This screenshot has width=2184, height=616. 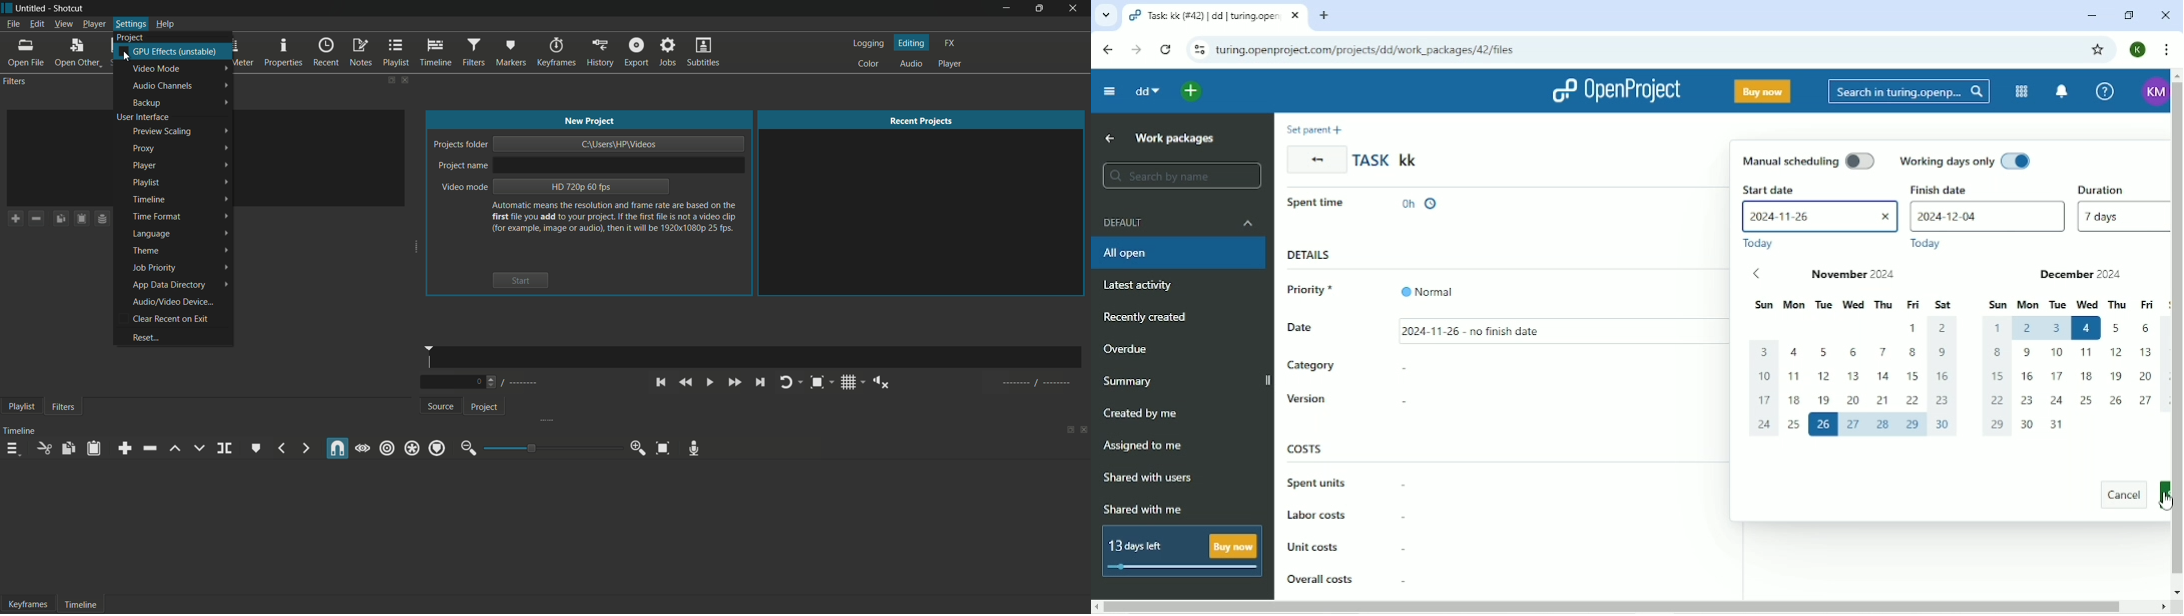 I want to click on playlist, so click(x=396, y=53).